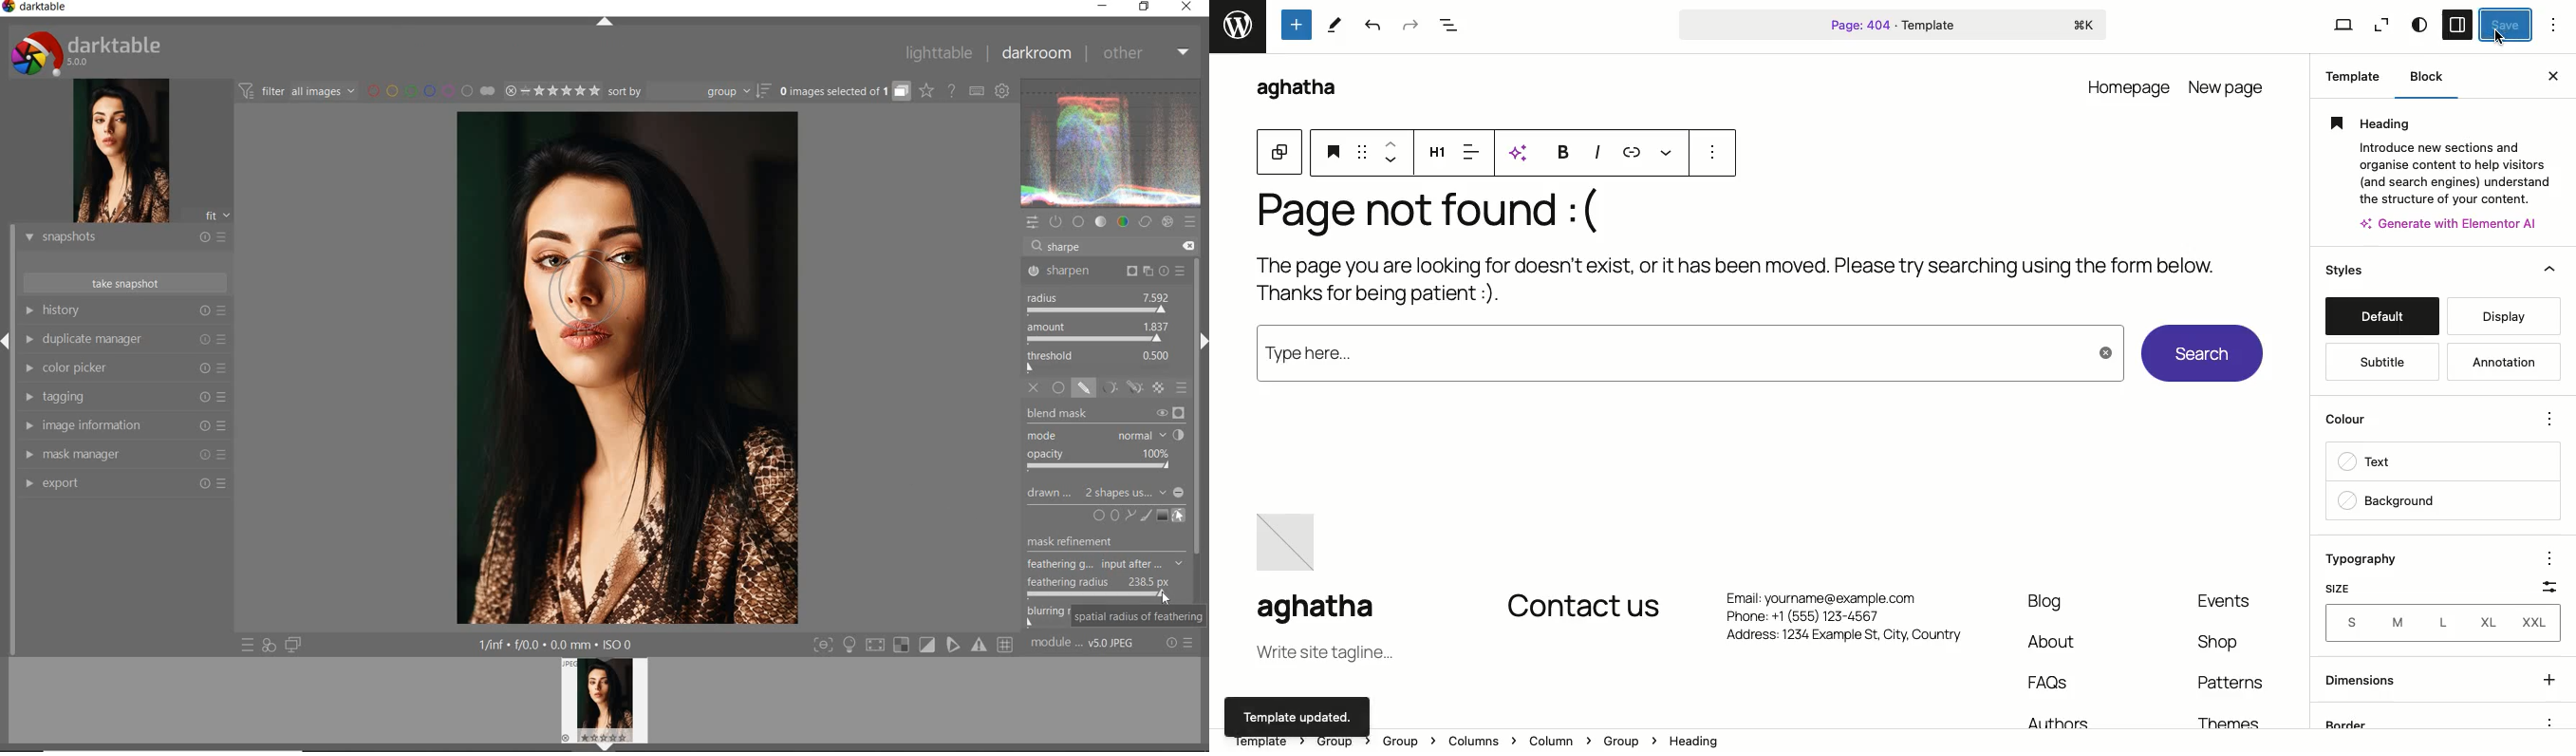 Image resolution: width=2576 pixels, height=756 pixels. What do you see at coordinates (1470, 151) in the screenshot?
I see `Align` at bounding box center [1470, 151].